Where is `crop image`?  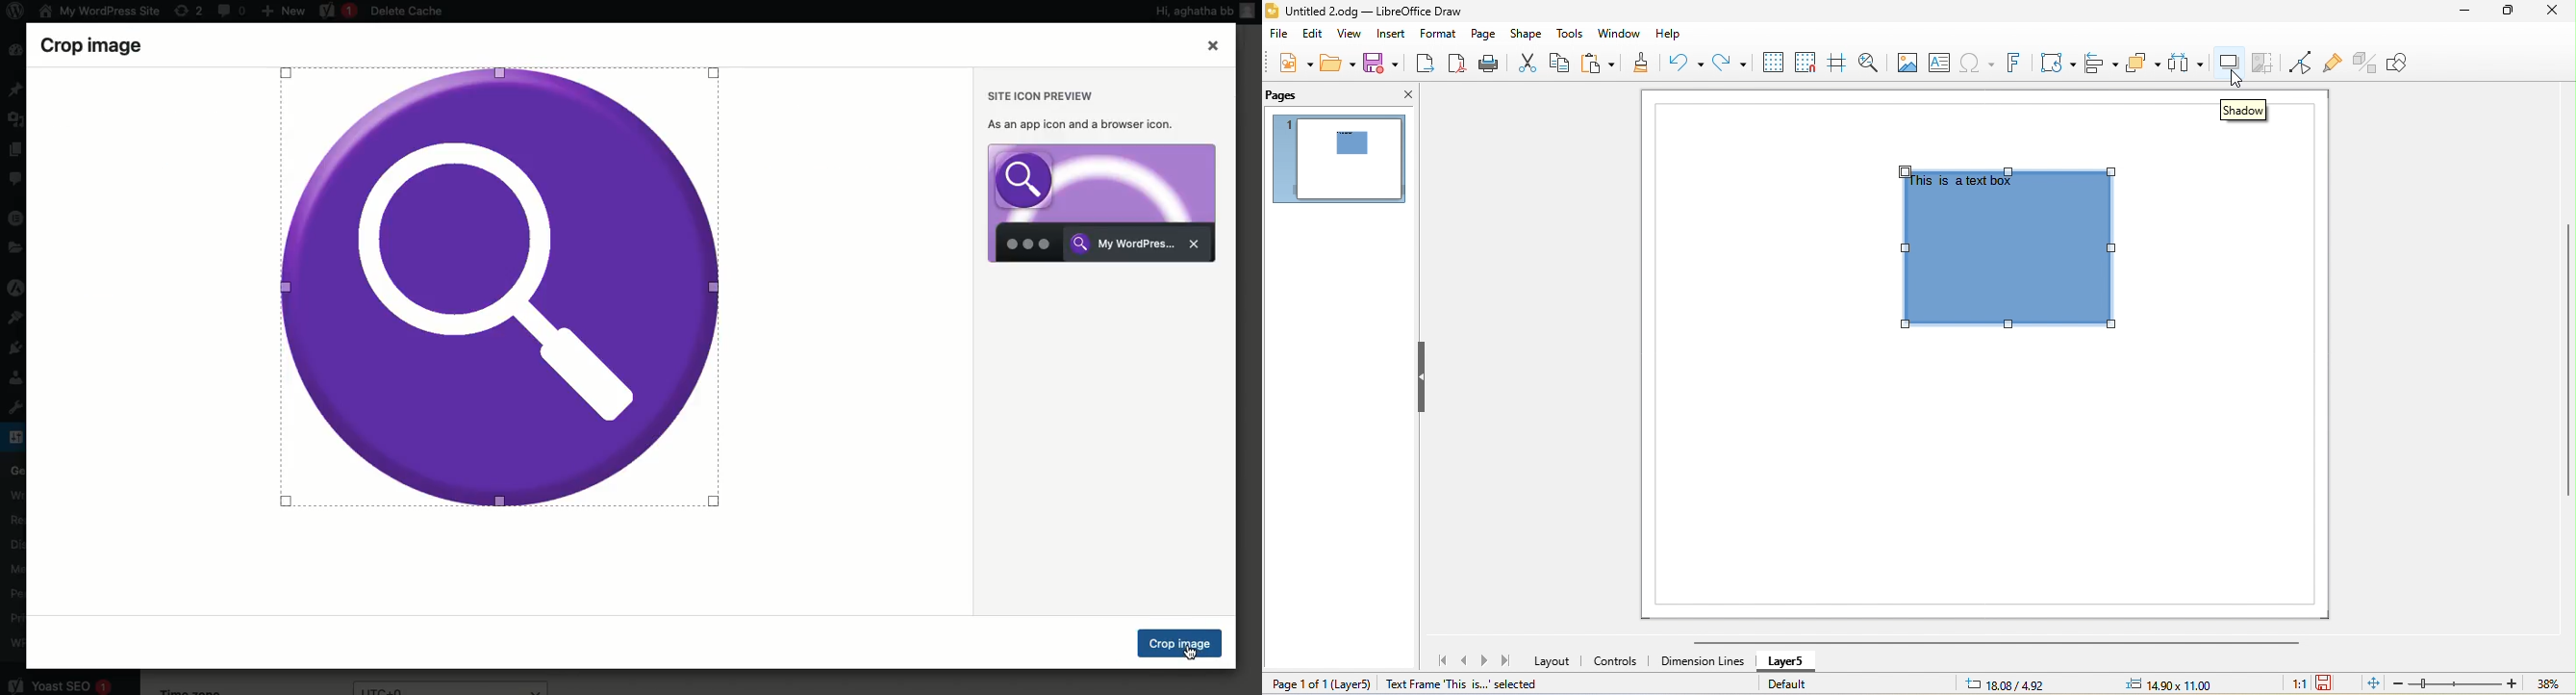
crop image is located at coordinates (2266, 62).